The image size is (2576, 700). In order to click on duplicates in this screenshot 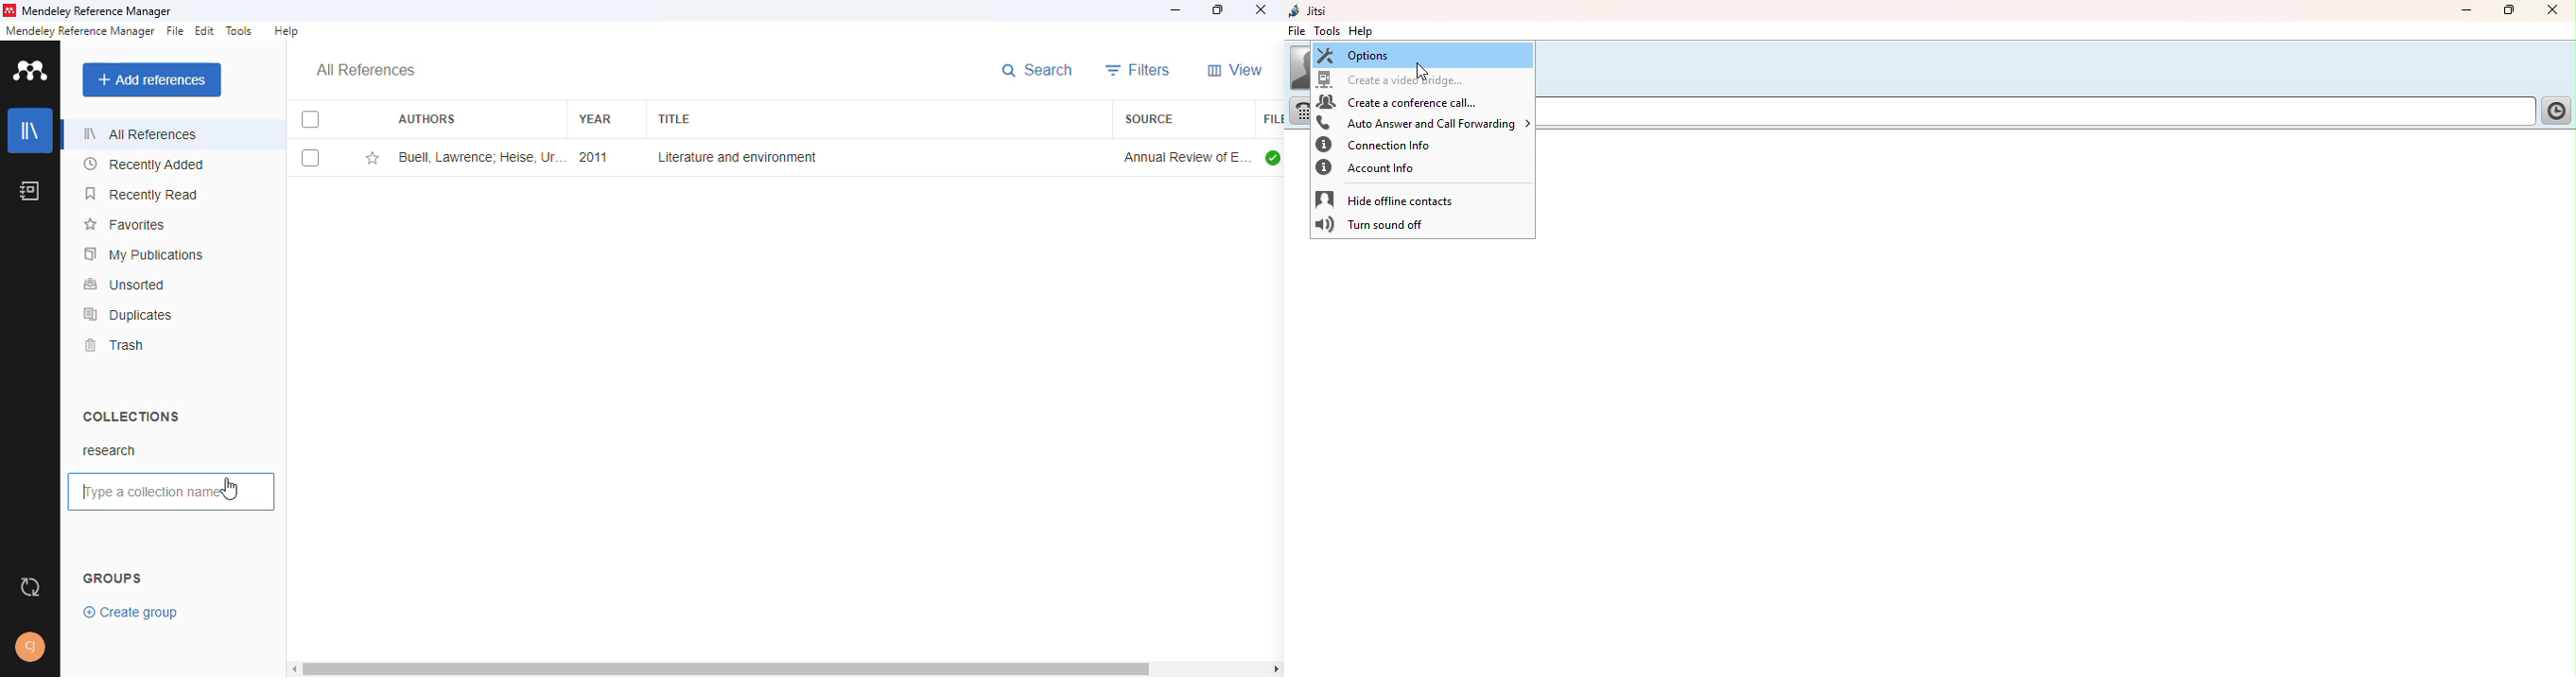, I will do `click(129, 315)`.